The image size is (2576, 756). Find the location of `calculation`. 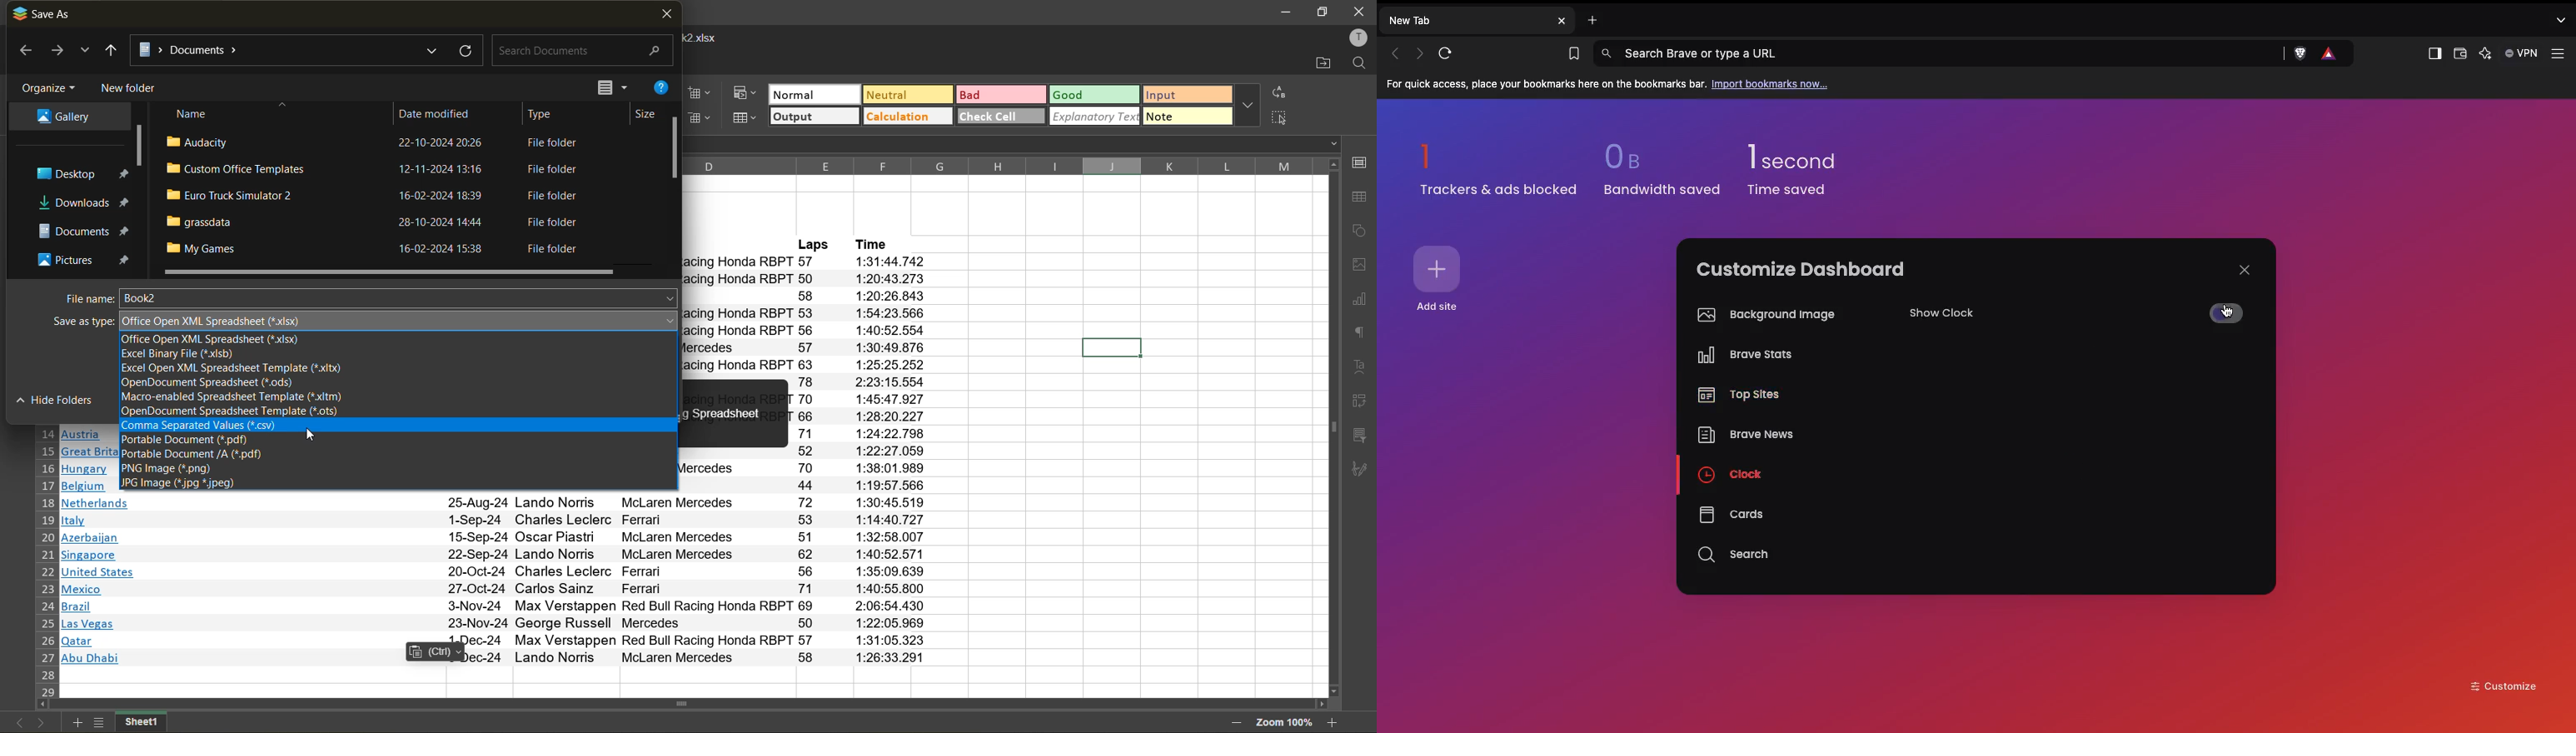

calculation is located at coordinates (908, 118).